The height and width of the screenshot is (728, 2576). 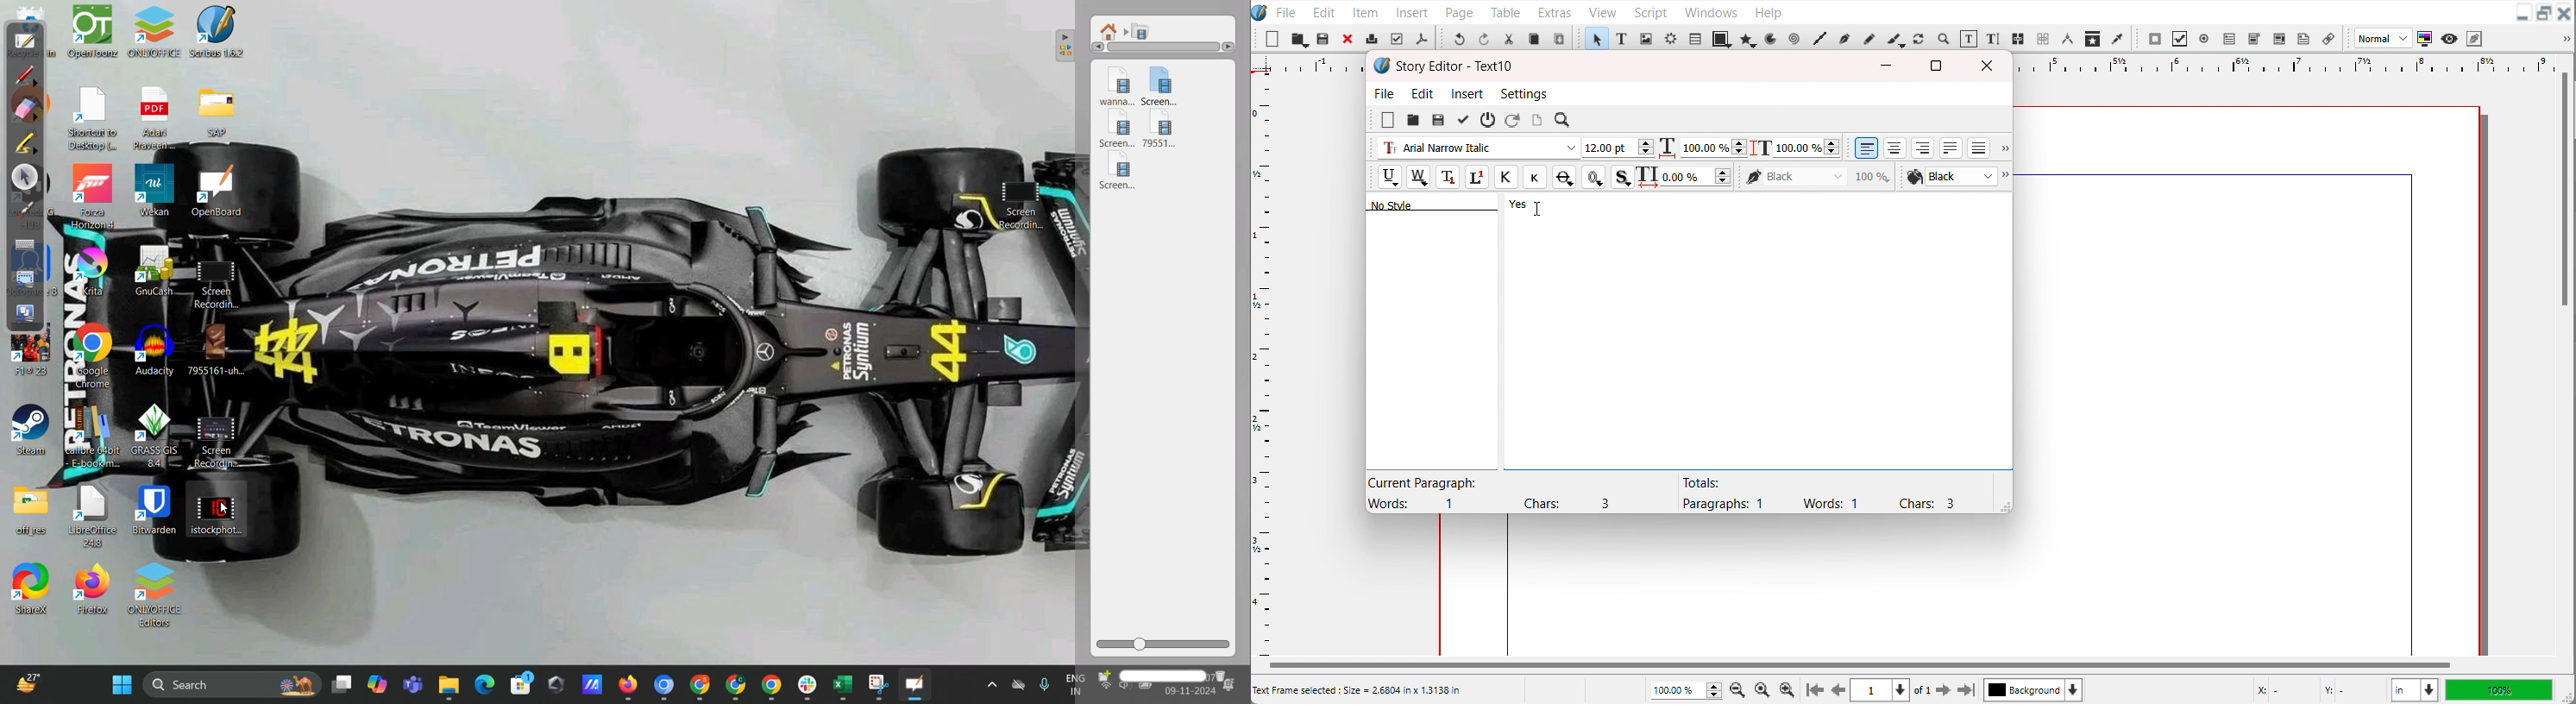 What do you see at coordinates (2003, 149) in the screenshot?
I see `Drop down box` at bounding box center [2003, 149].